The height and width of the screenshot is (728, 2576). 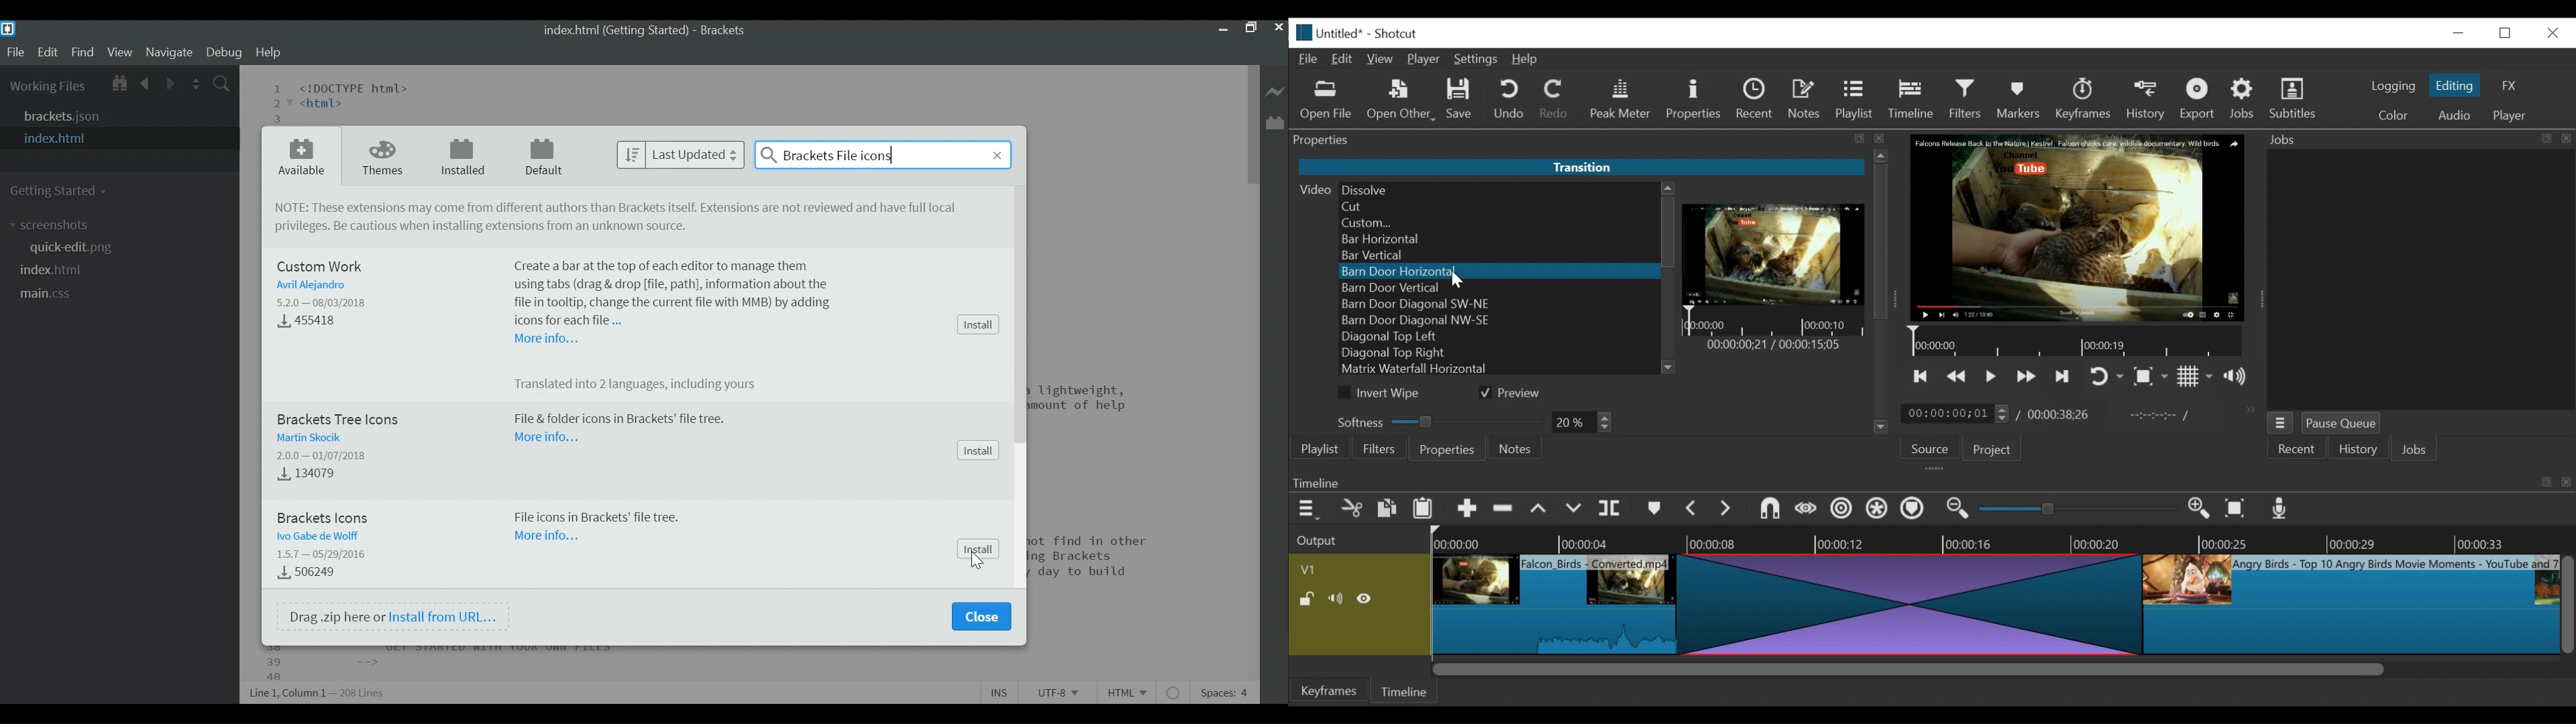 I want to click on cut, so click(x=1350, y=509).